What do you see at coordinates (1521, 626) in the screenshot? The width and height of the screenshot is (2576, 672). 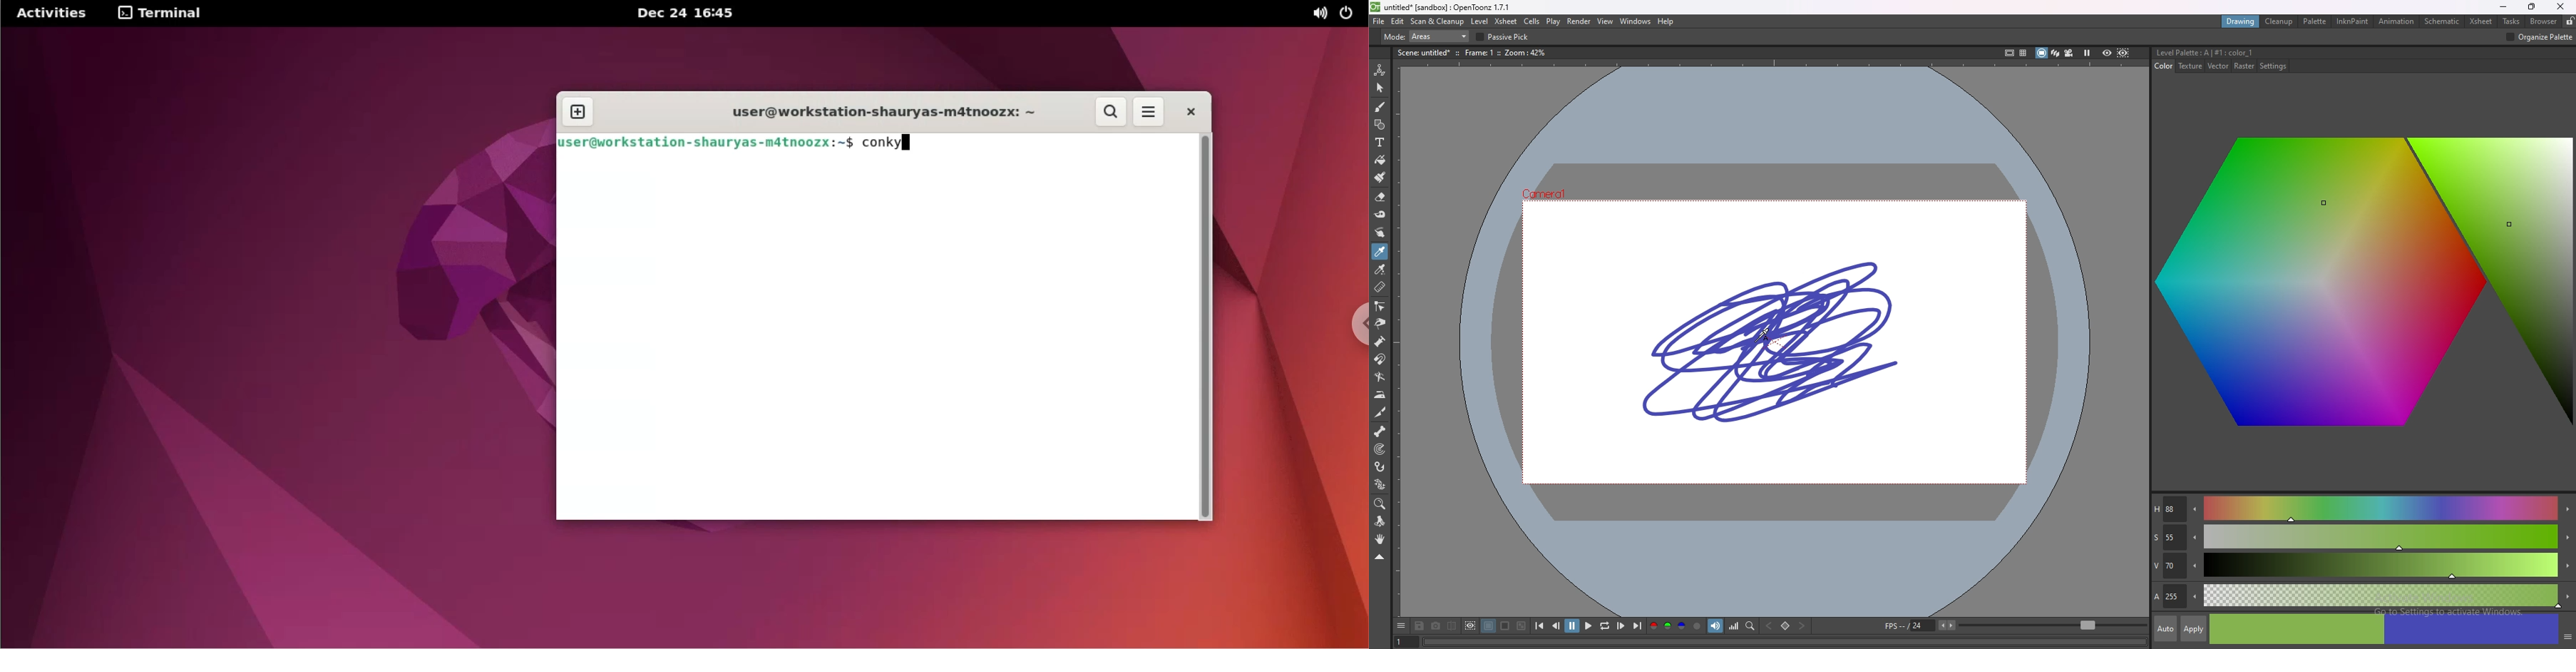 I see `checkered background` at bounding box center [1521, 626].